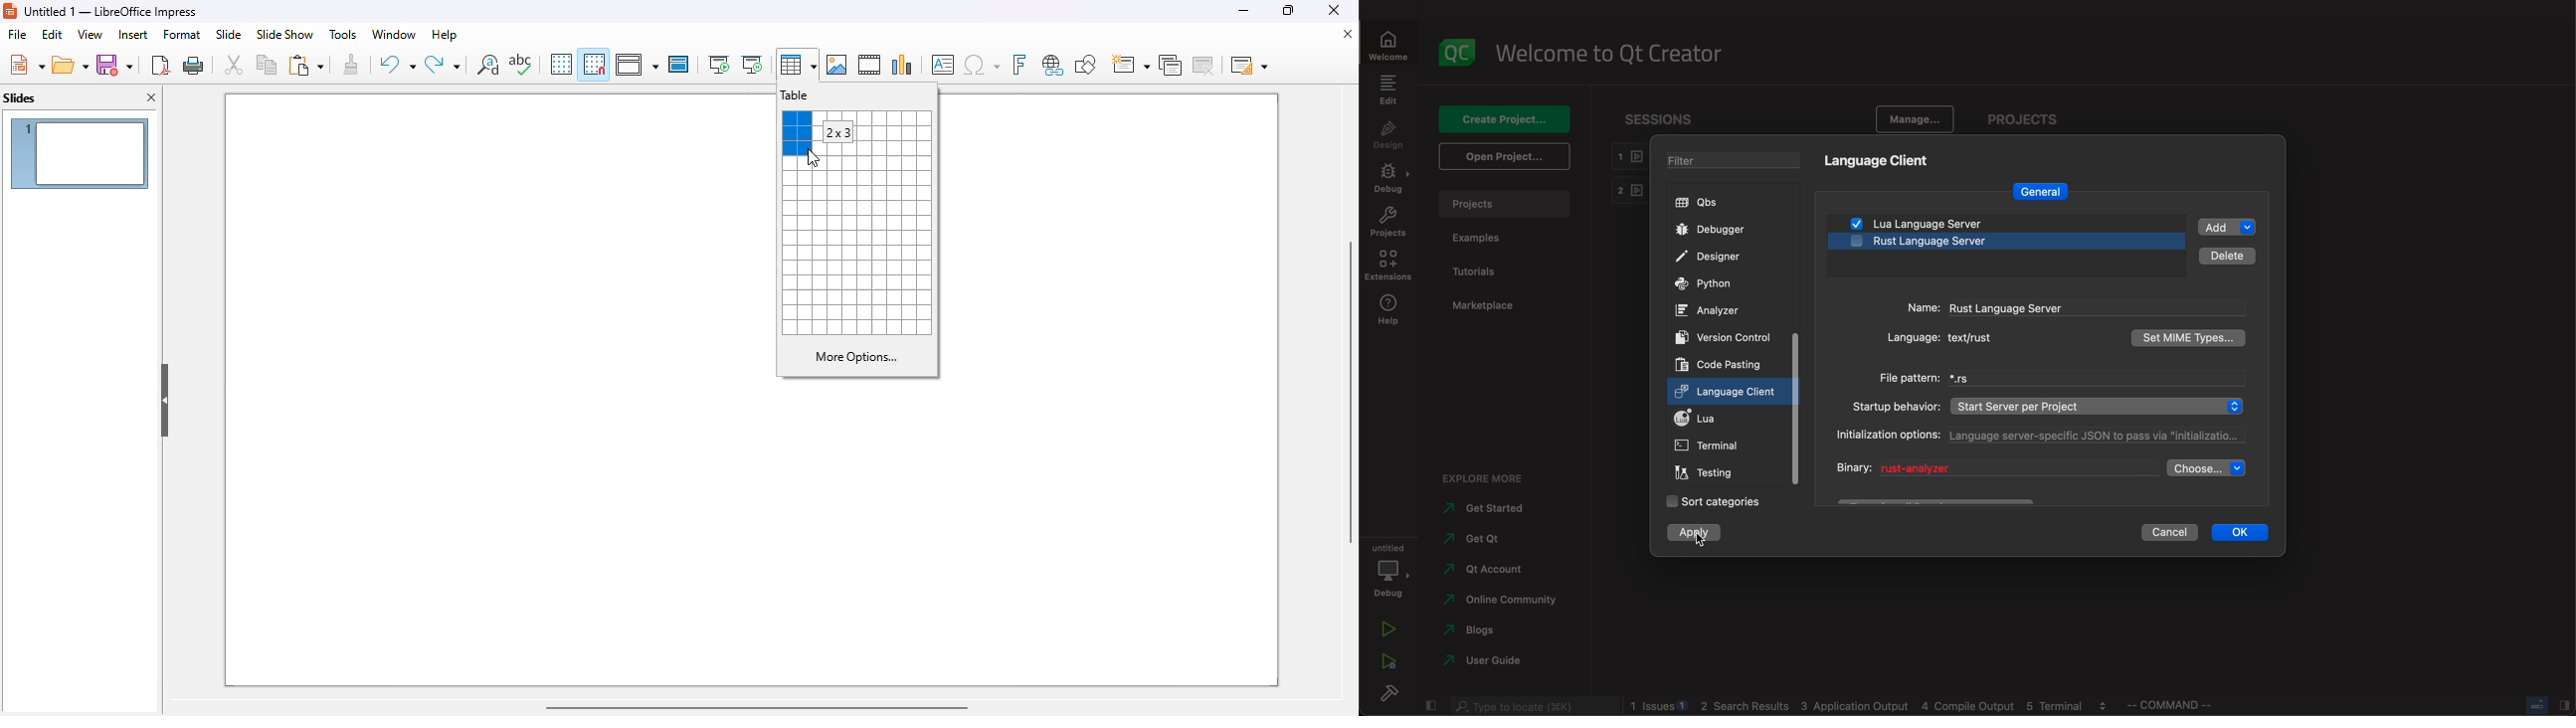 This screenshot has width=2576, height=728. What do you see at coordinates (230, 34) in the screenshot?
I see `slide` at bounding box center [230, 34].